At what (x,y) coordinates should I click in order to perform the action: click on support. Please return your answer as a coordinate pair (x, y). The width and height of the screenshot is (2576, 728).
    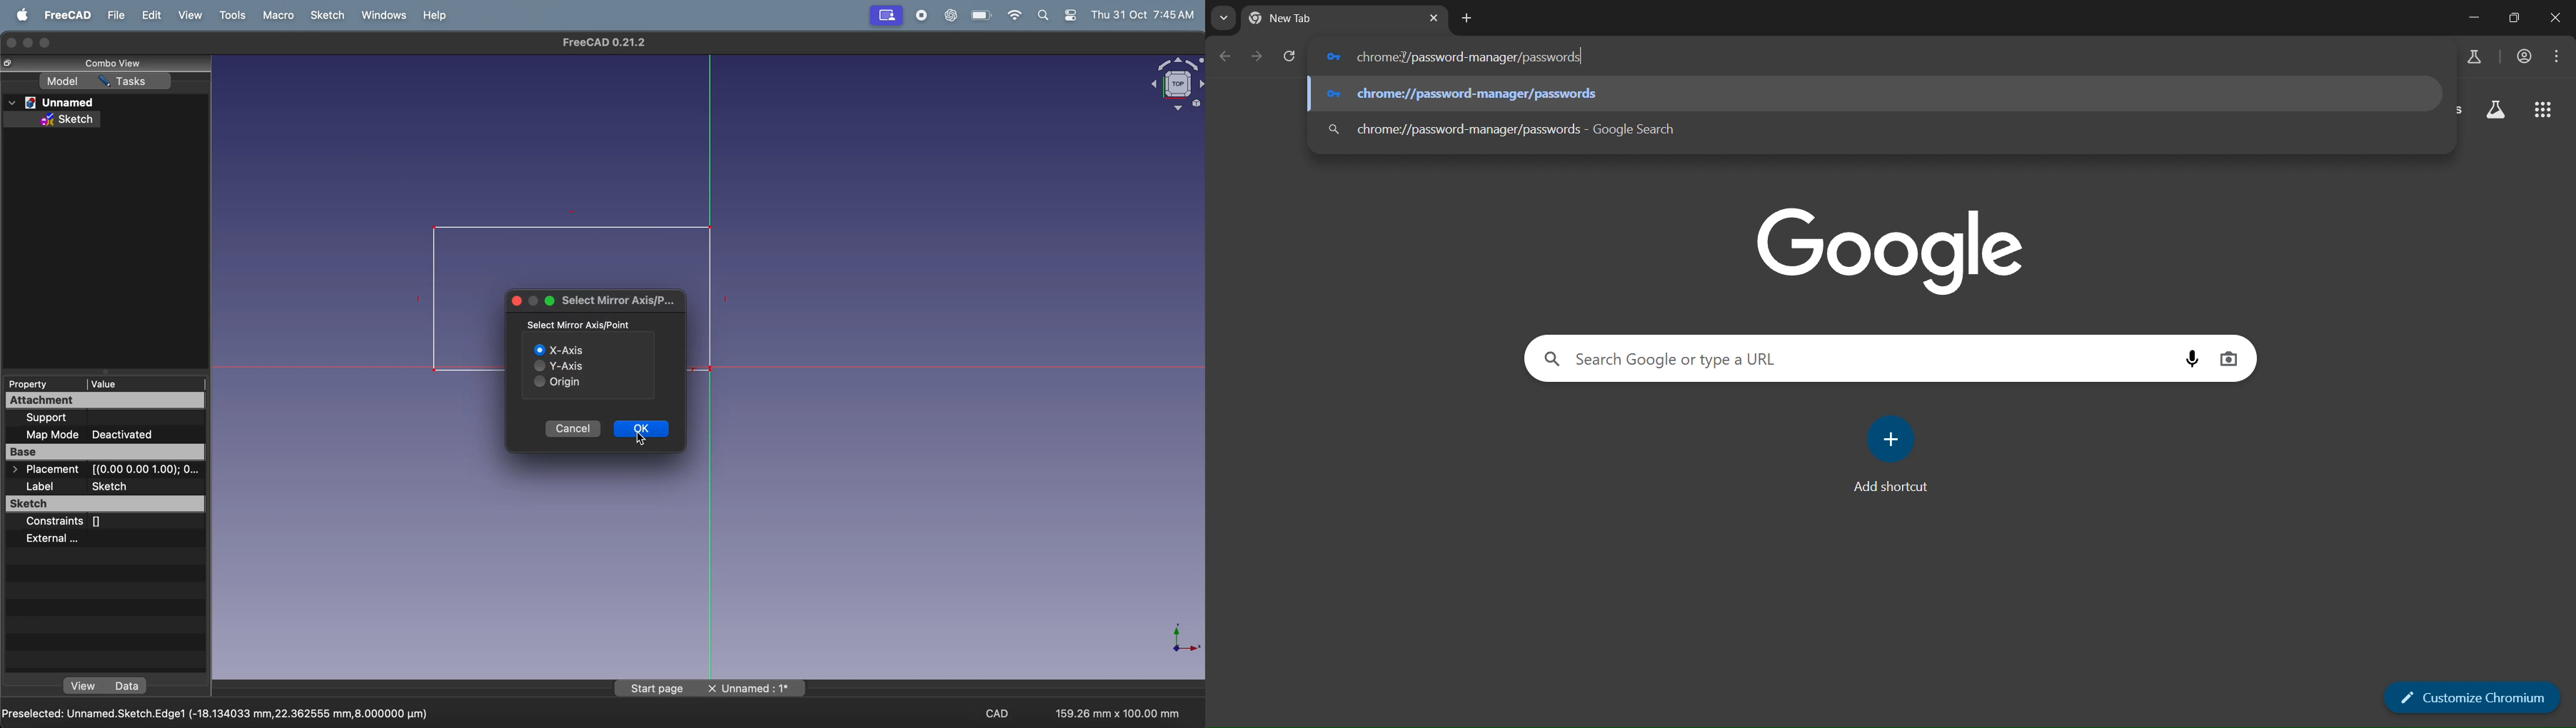
    Looking at the image, I should click on (108, 419).